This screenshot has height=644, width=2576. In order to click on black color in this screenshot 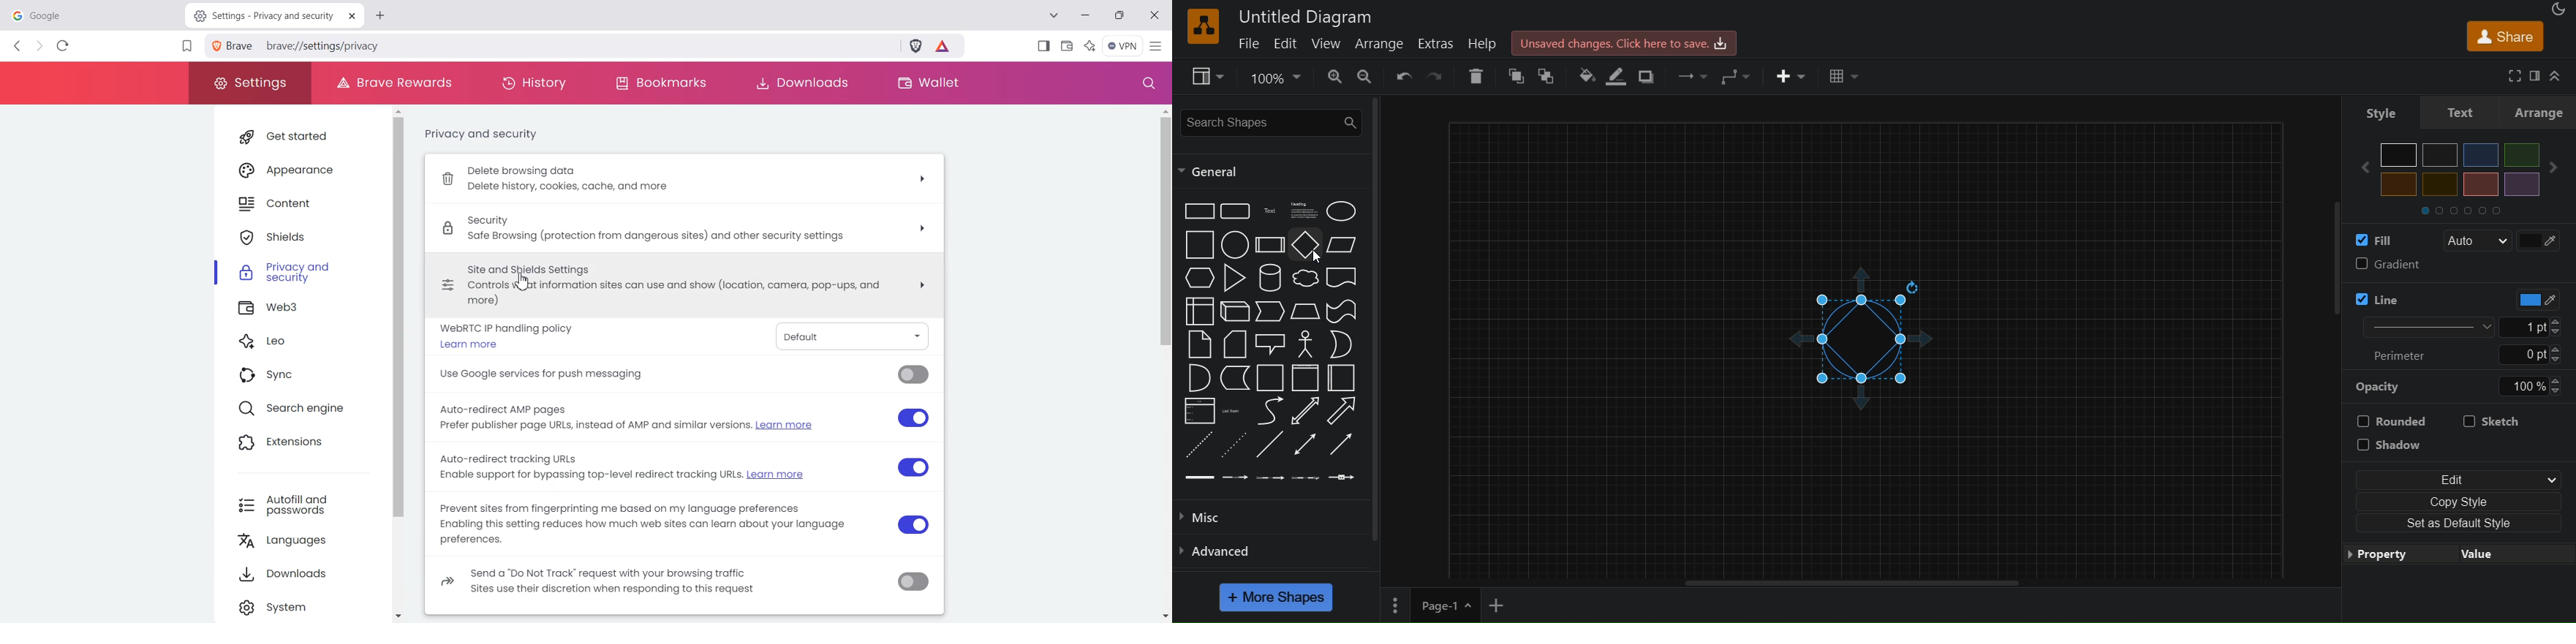, I will do `click(2399, 155)`.